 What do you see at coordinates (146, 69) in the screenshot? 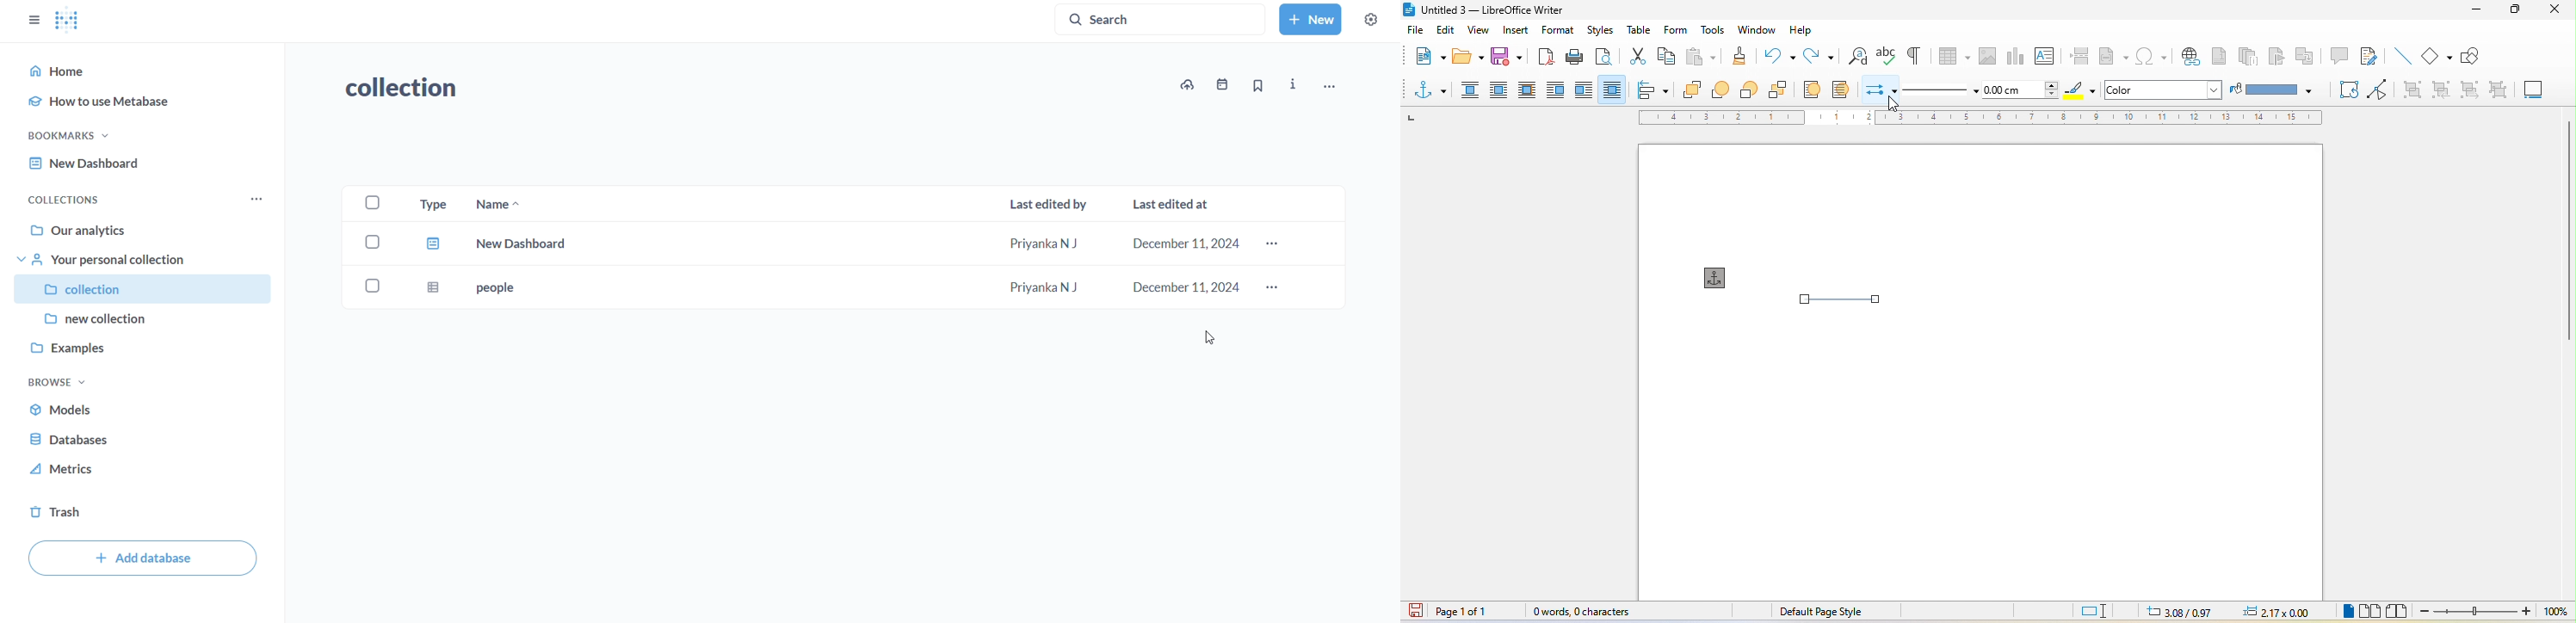
I see `home ` at bounding box center [146, 69].